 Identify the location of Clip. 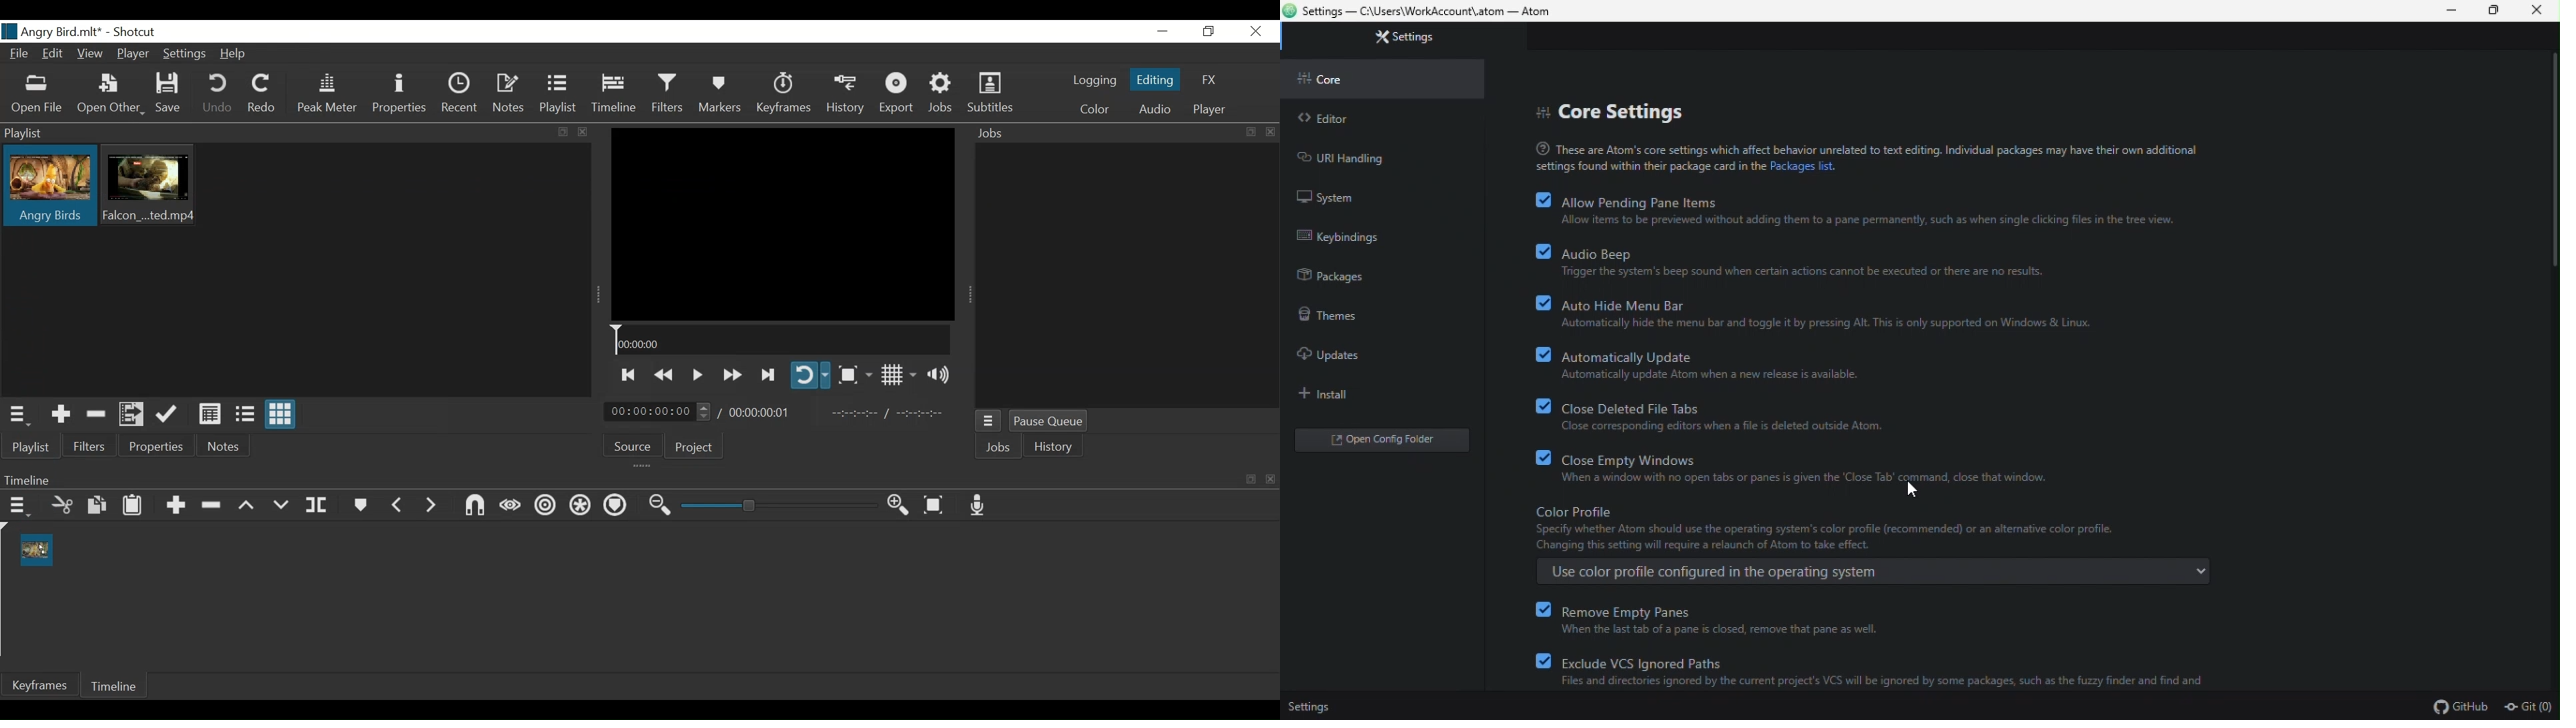
(49, 187).